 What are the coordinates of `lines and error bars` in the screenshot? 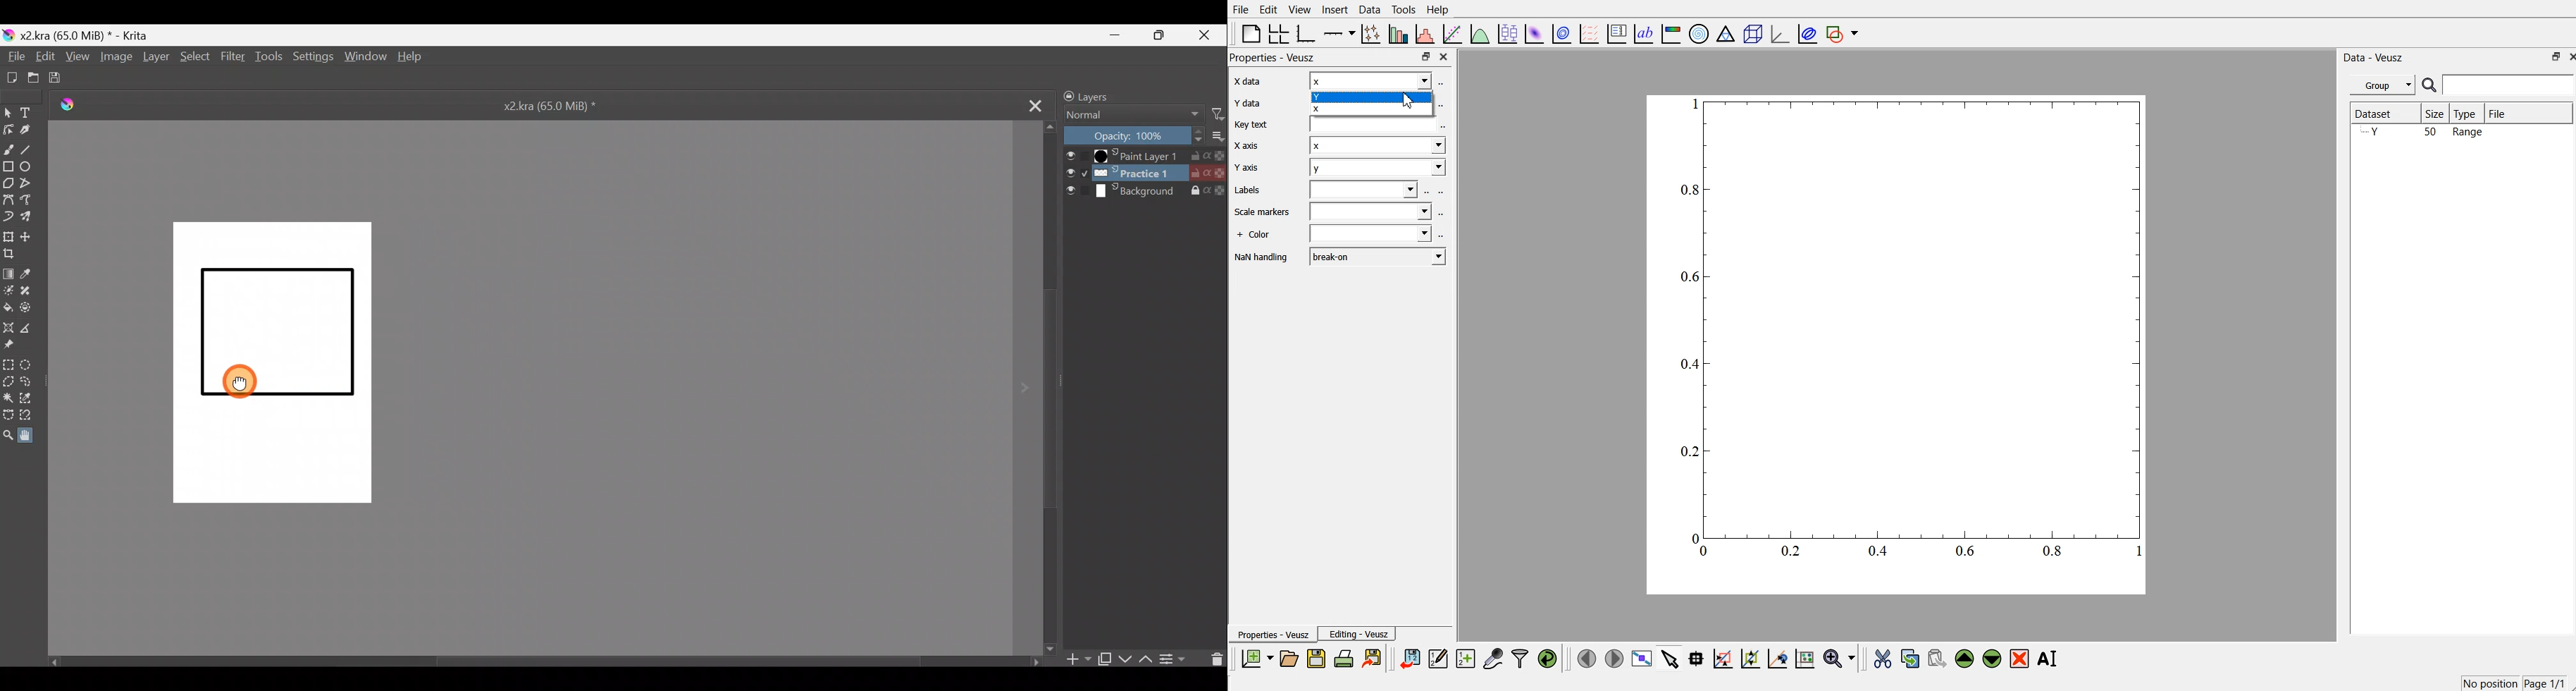 It's located at (1373, 33).